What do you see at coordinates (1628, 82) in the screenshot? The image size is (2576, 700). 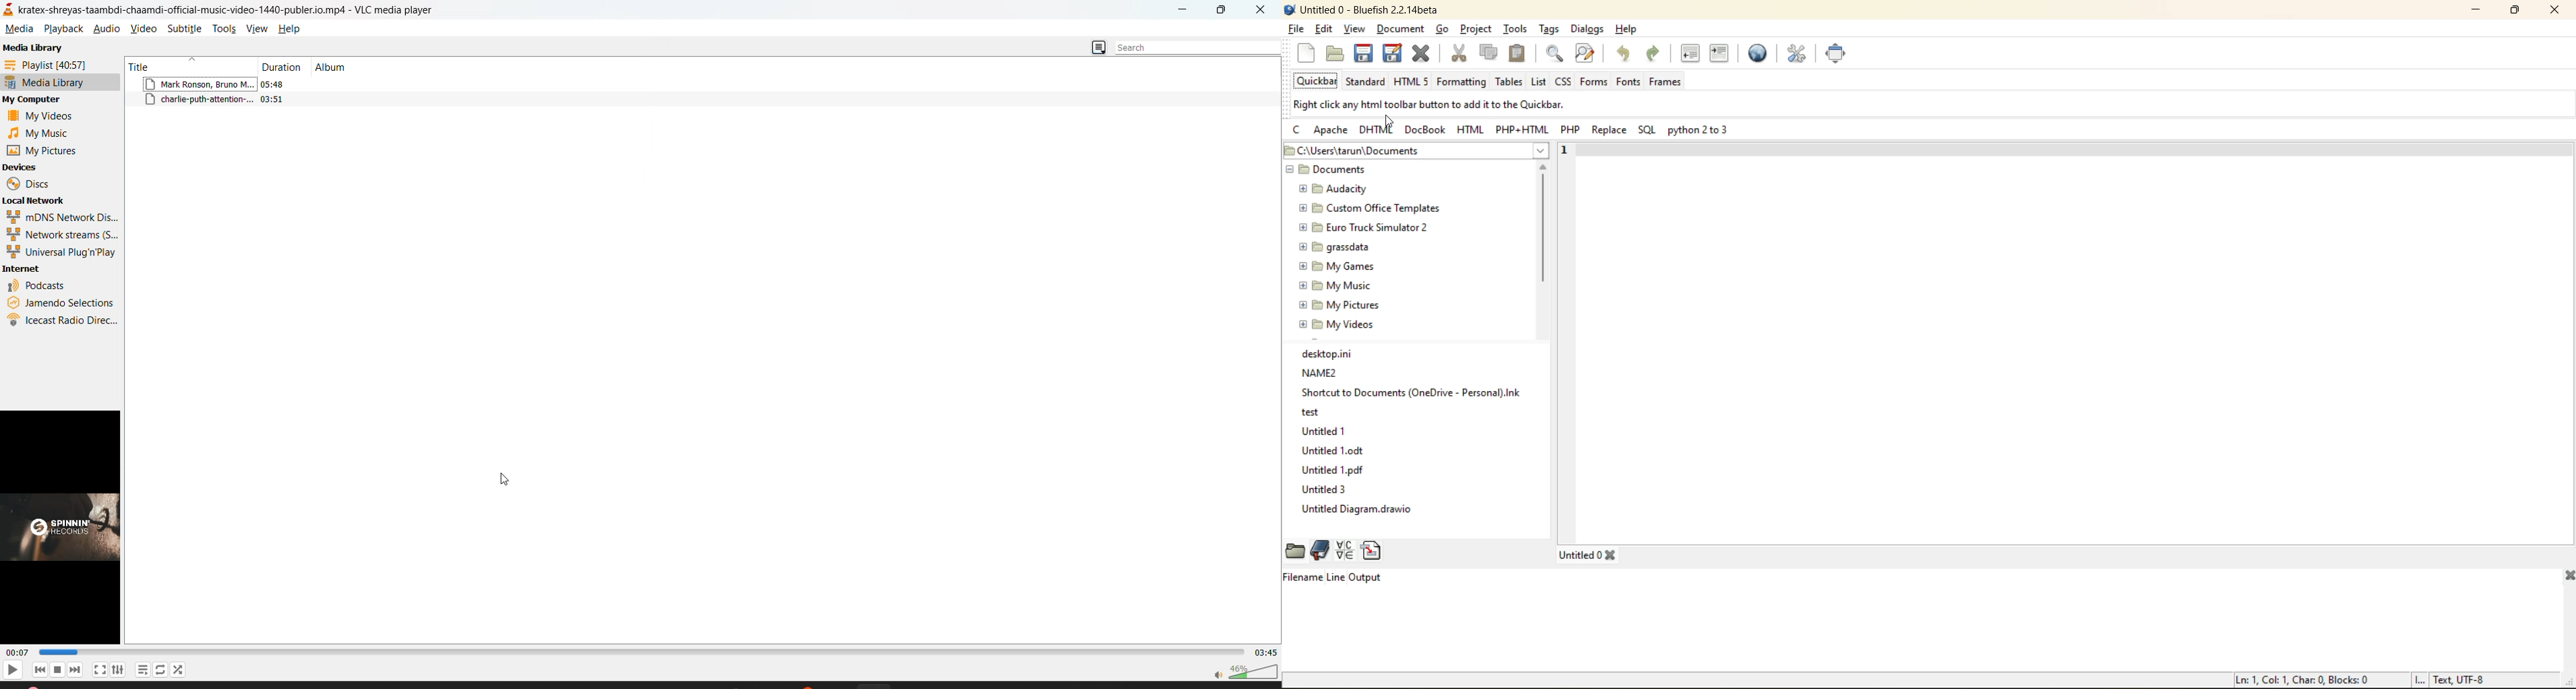 I see `fonts` at bounding box center [1628, 82].